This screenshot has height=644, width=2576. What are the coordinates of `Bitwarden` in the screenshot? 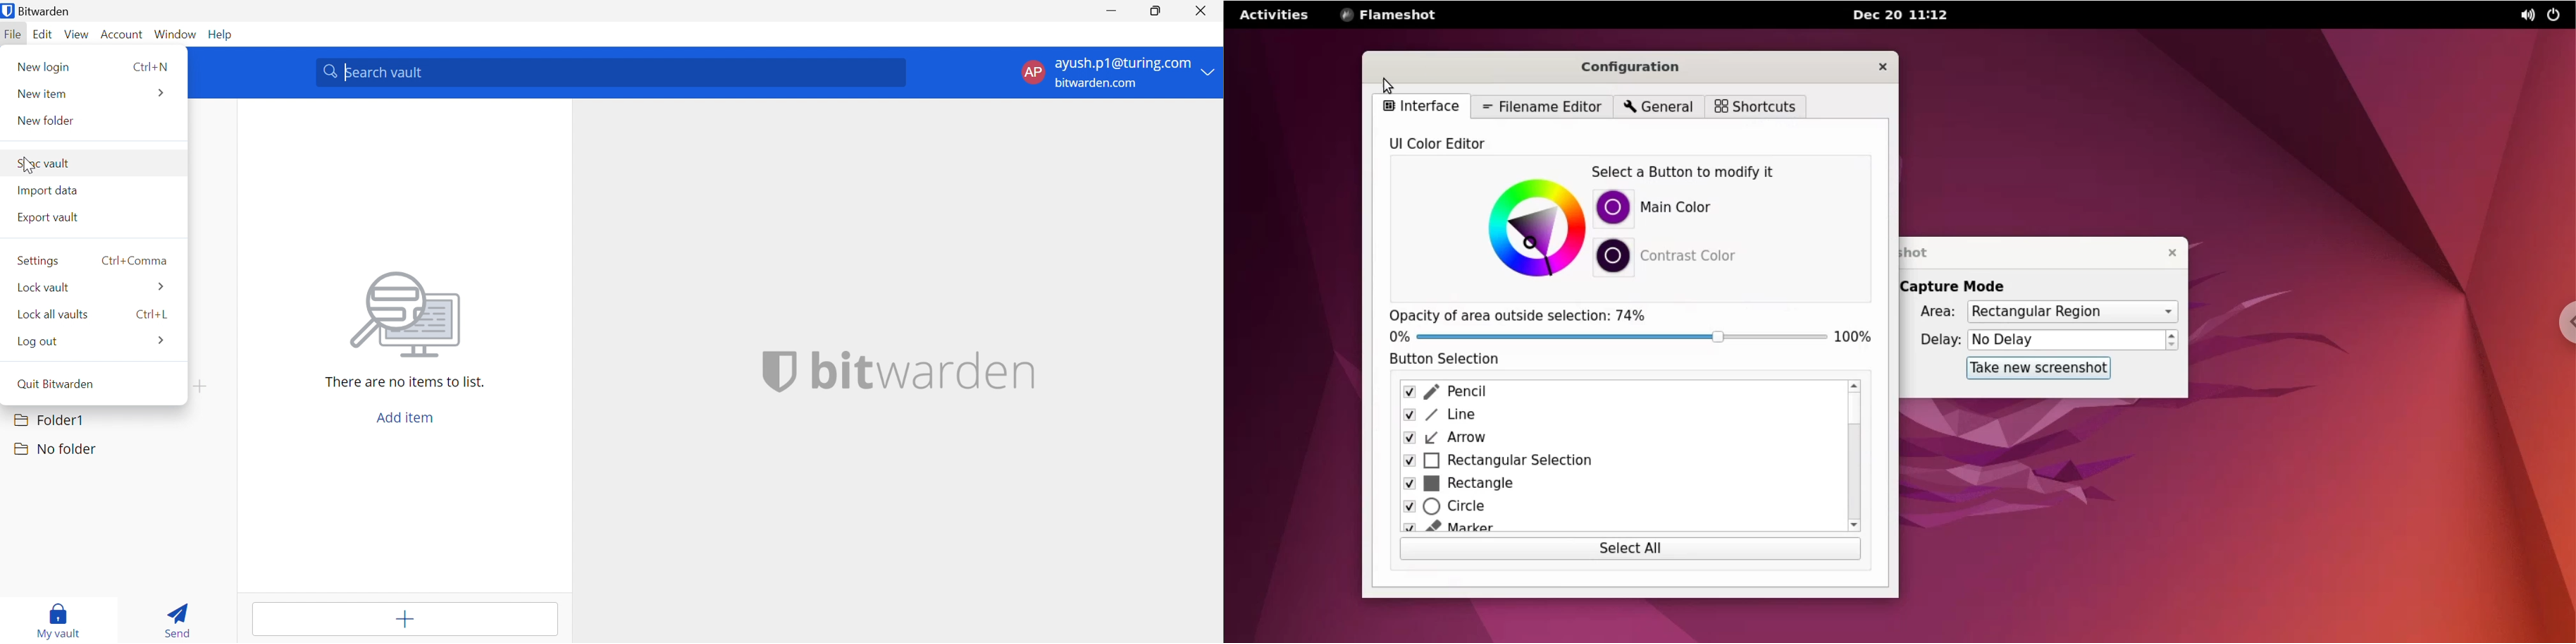 It's located at (40, 11).